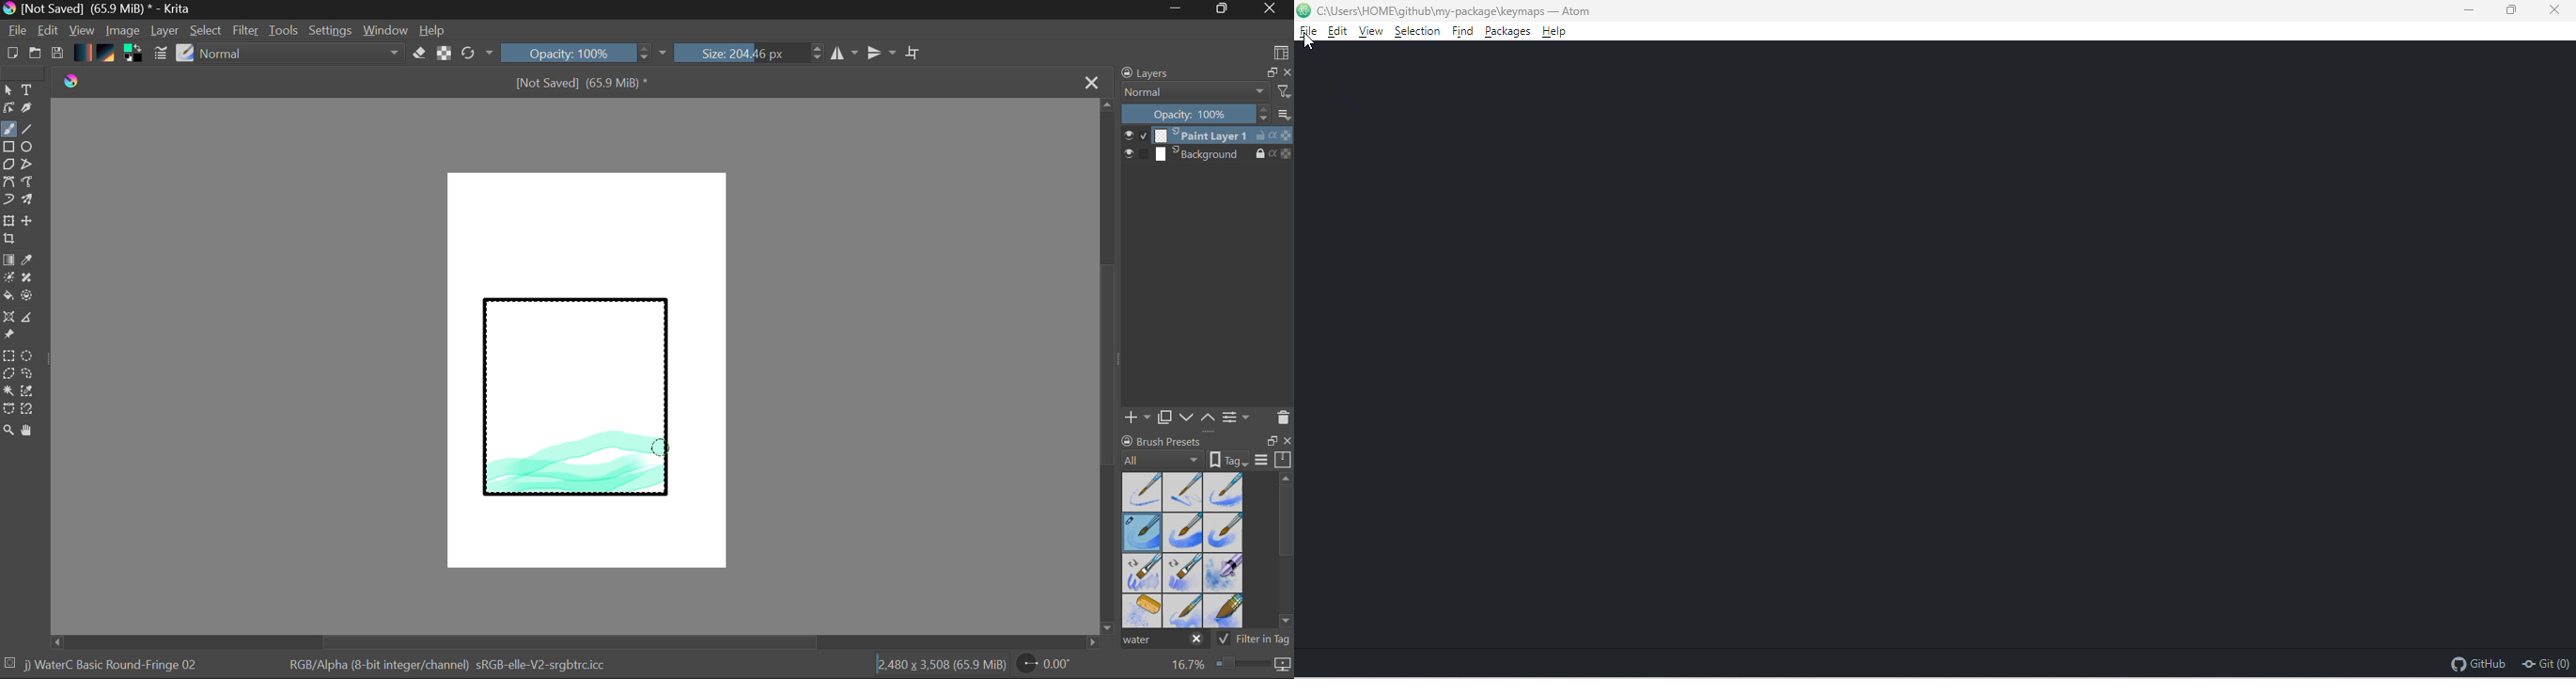 The image size is (2576, 700). Describe the element at coordinates (331, 30) in the screenshot. I see `Settings` at that location.